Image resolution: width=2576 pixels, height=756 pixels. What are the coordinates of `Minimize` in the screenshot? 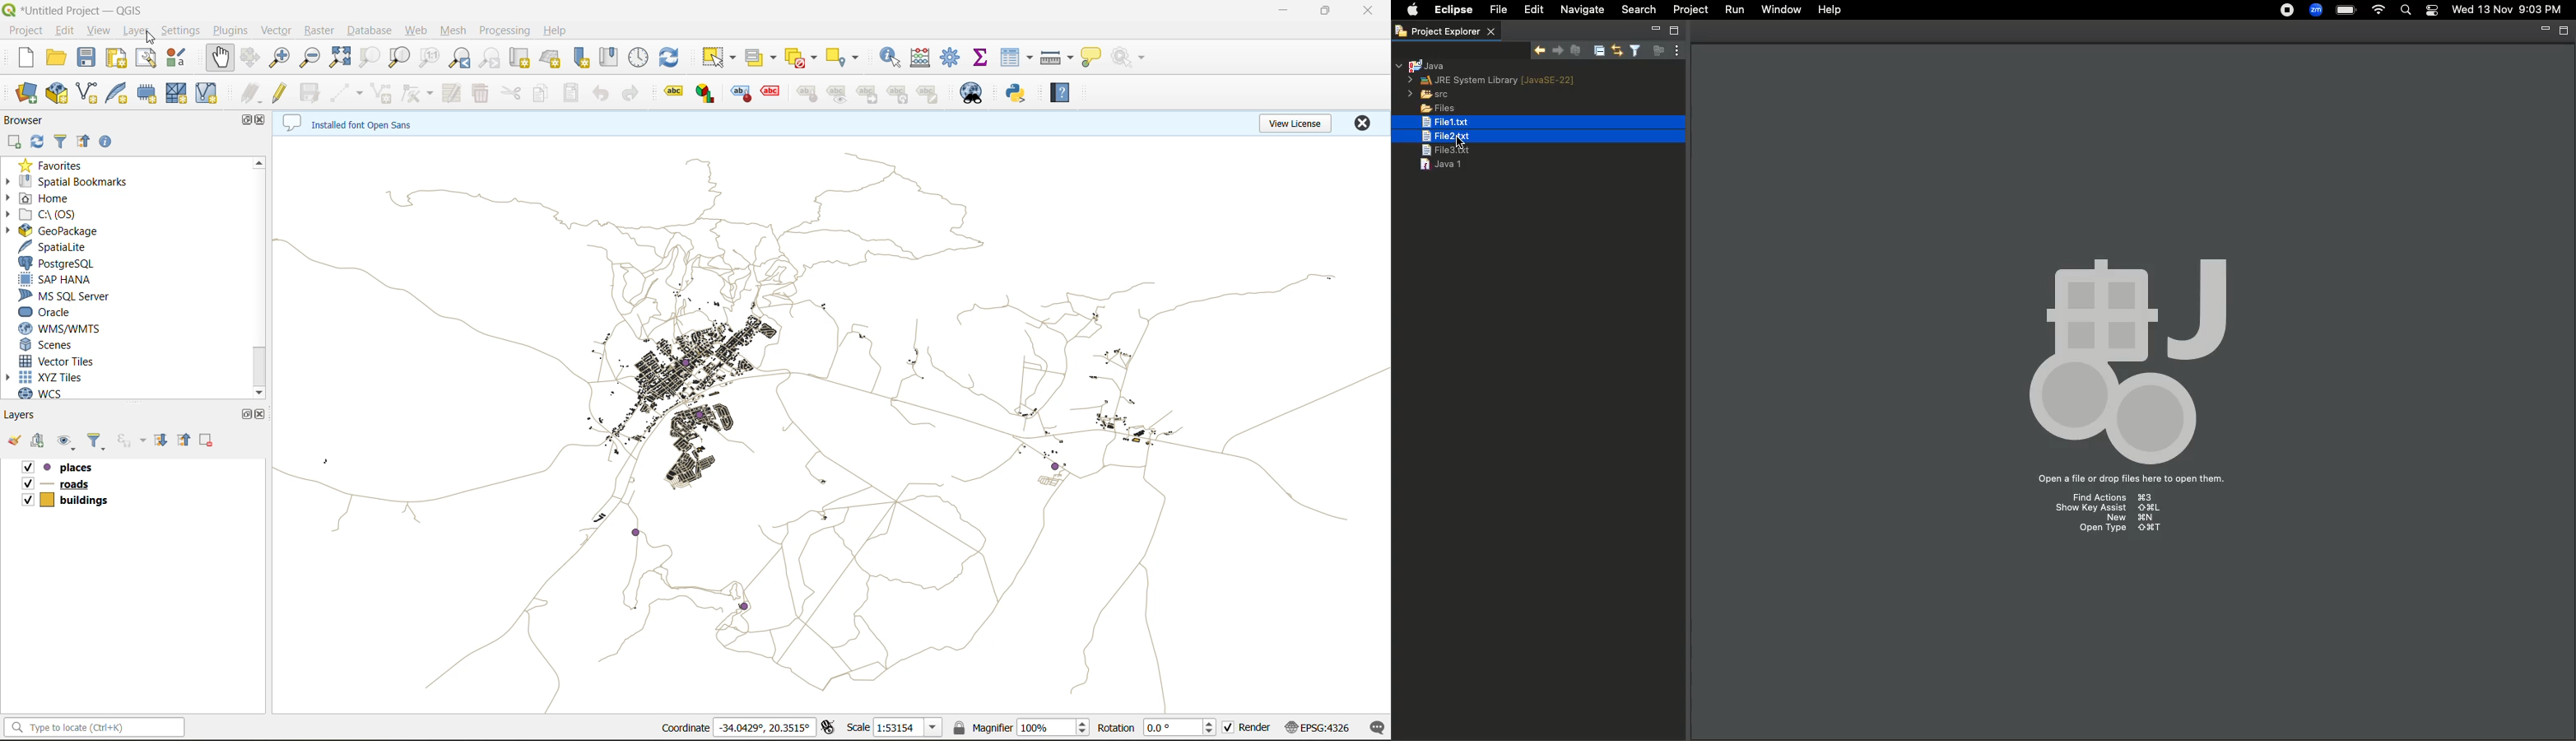 It's located at (1656, 29).